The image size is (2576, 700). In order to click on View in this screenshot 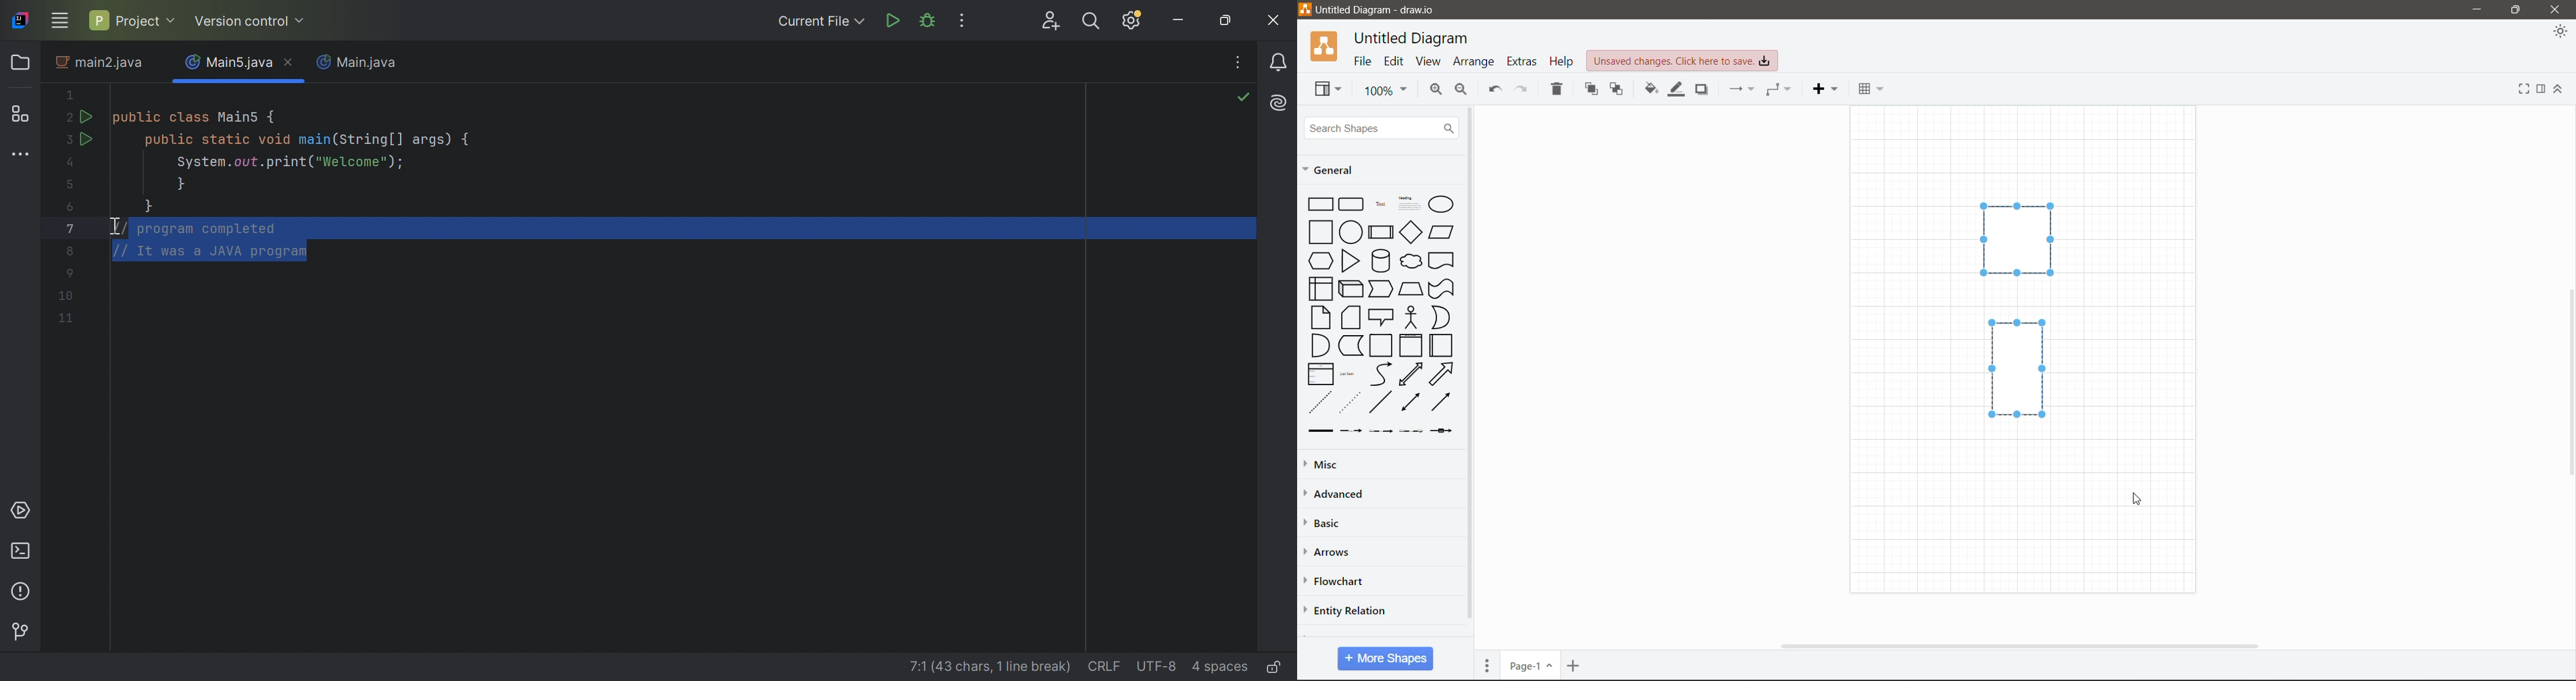, I will do `click(1328, 89)`.